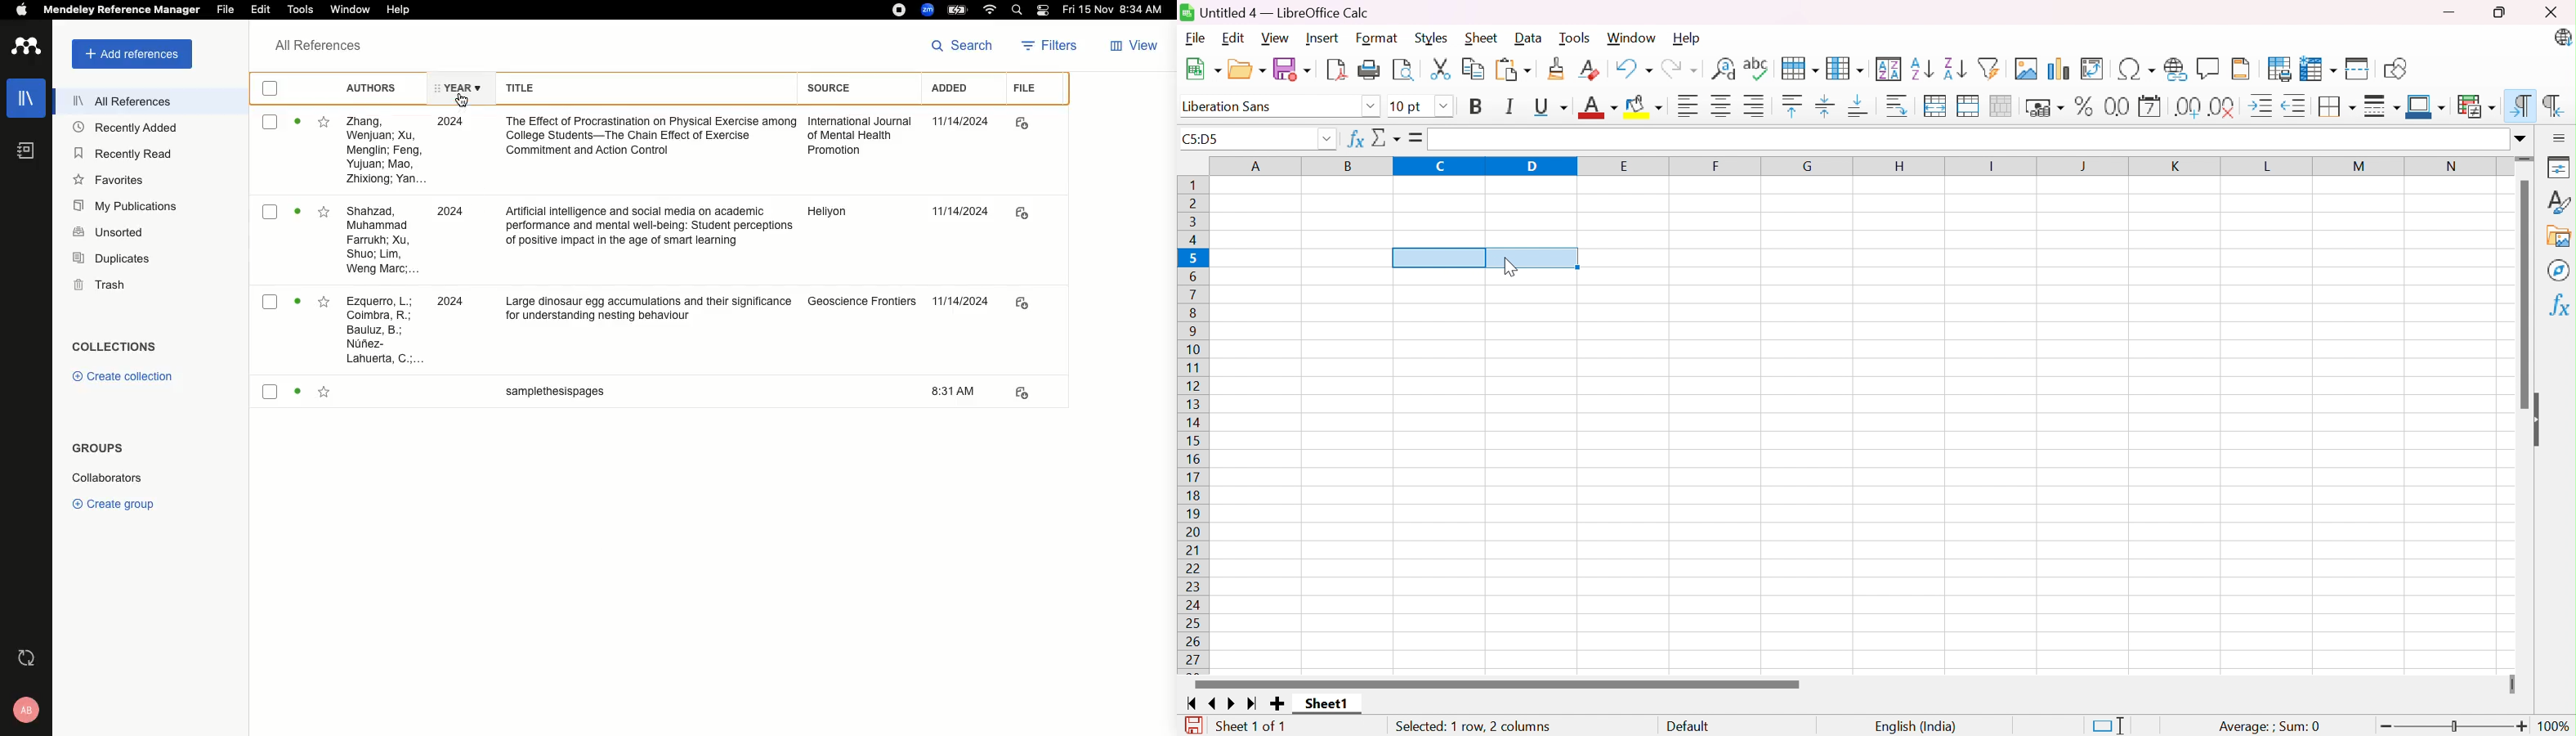  Describe the element at coordinates (1756, 69) in the screenshot. I see `Spelling` at that location.